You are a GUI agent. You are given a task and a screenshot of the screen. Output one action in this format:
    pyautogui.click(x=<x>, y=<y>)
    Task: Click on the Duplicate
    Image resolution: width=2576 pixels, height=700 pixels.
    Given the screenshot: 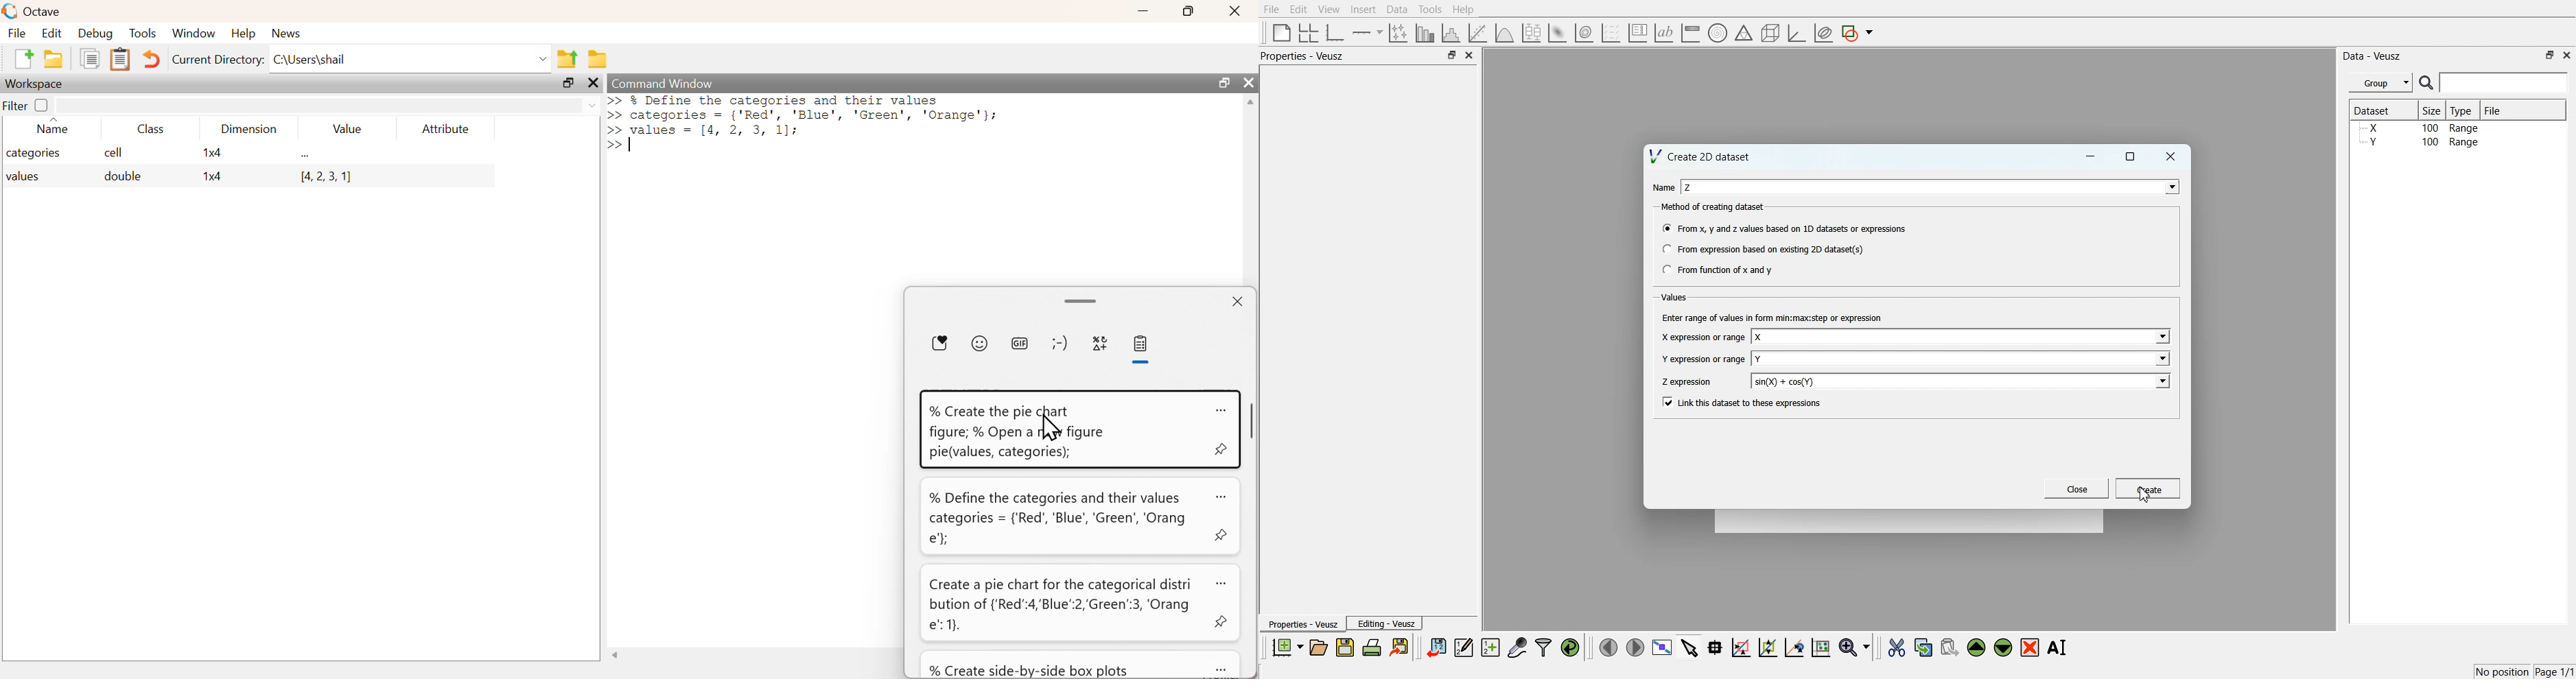 What is the action you would take?
    pyautogui.click(x=90, y=58)
    